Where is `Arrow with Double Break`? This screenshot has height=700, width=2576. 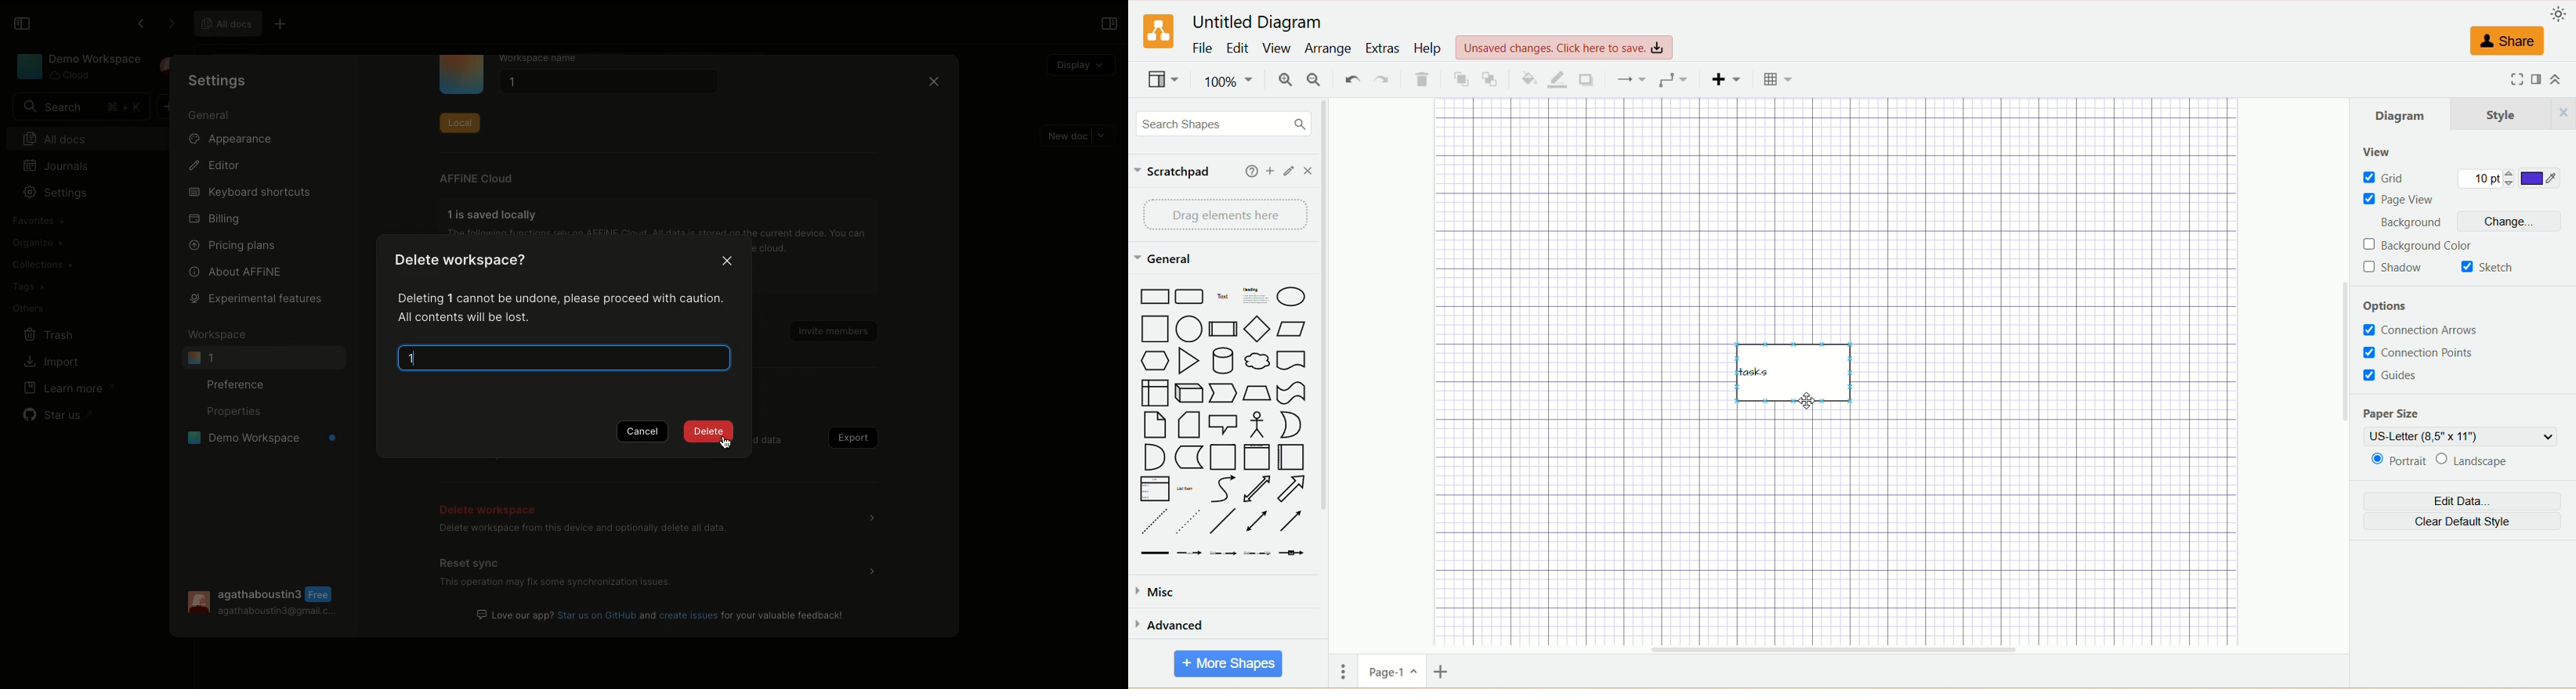 Arrow with Double Break is located at coordinates (1225, 555).